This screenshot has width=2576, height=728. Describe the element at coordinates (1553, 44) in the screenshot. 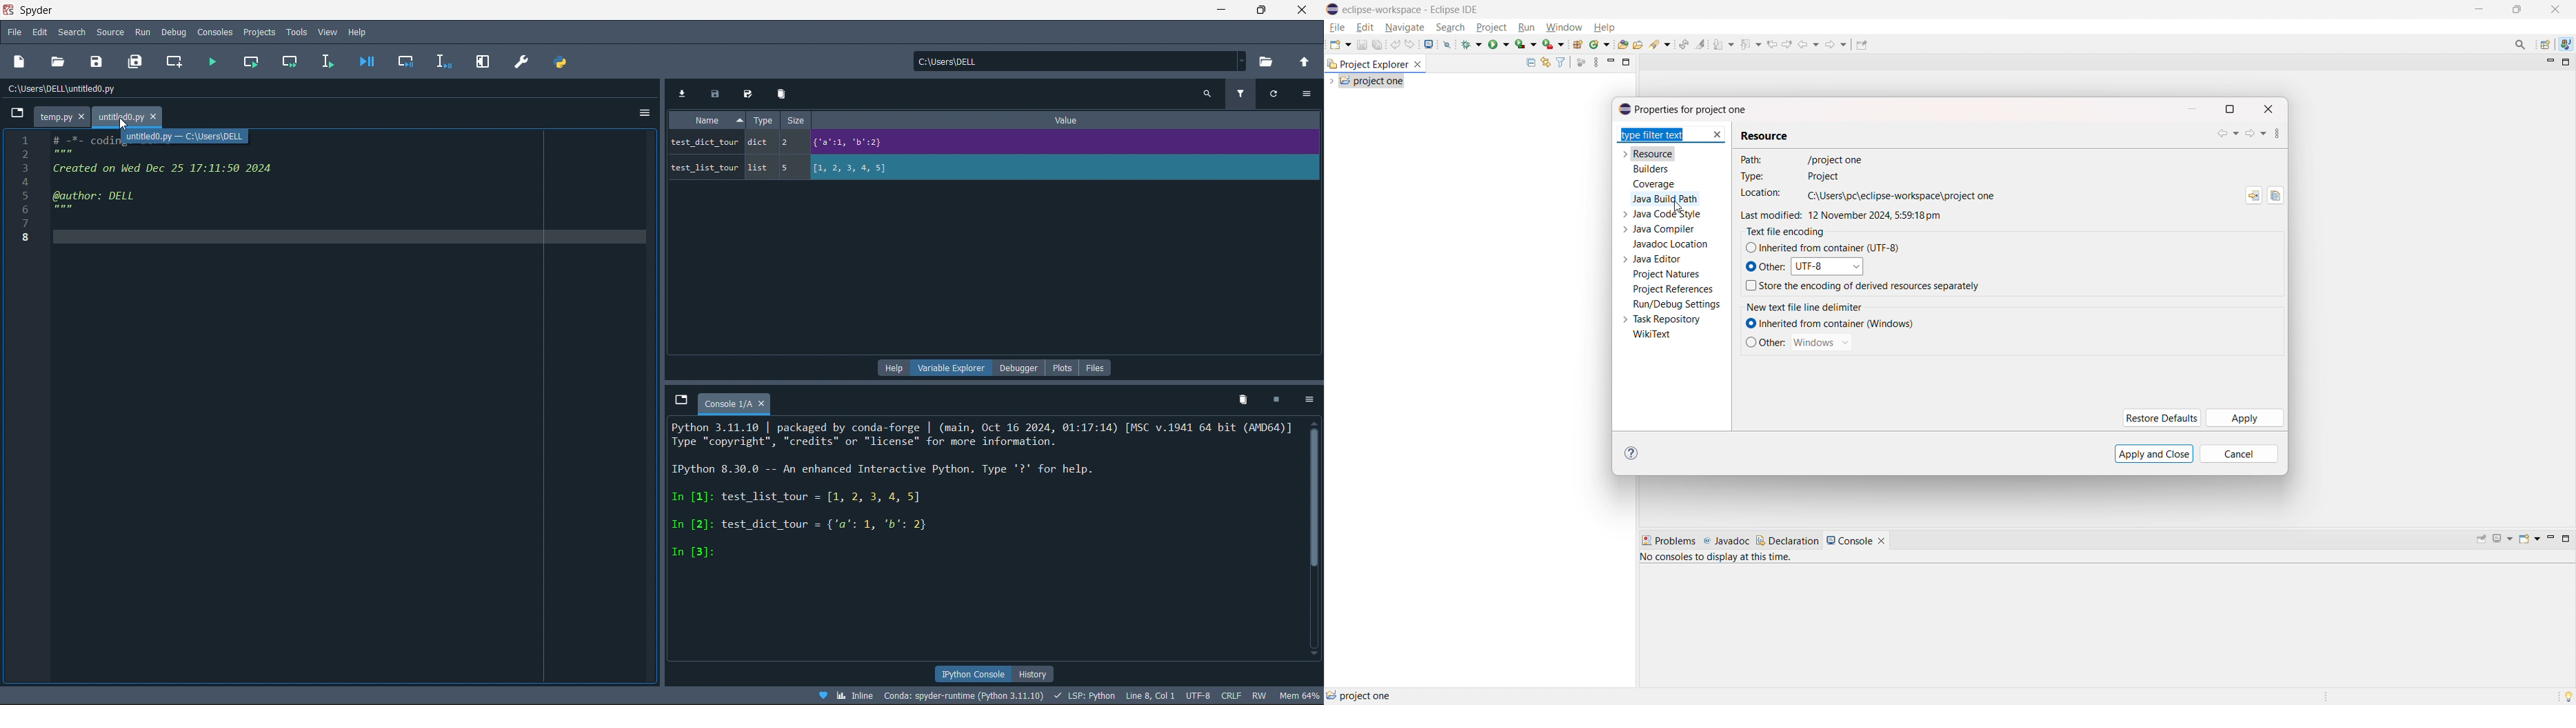

I see `use last tool` at that location.